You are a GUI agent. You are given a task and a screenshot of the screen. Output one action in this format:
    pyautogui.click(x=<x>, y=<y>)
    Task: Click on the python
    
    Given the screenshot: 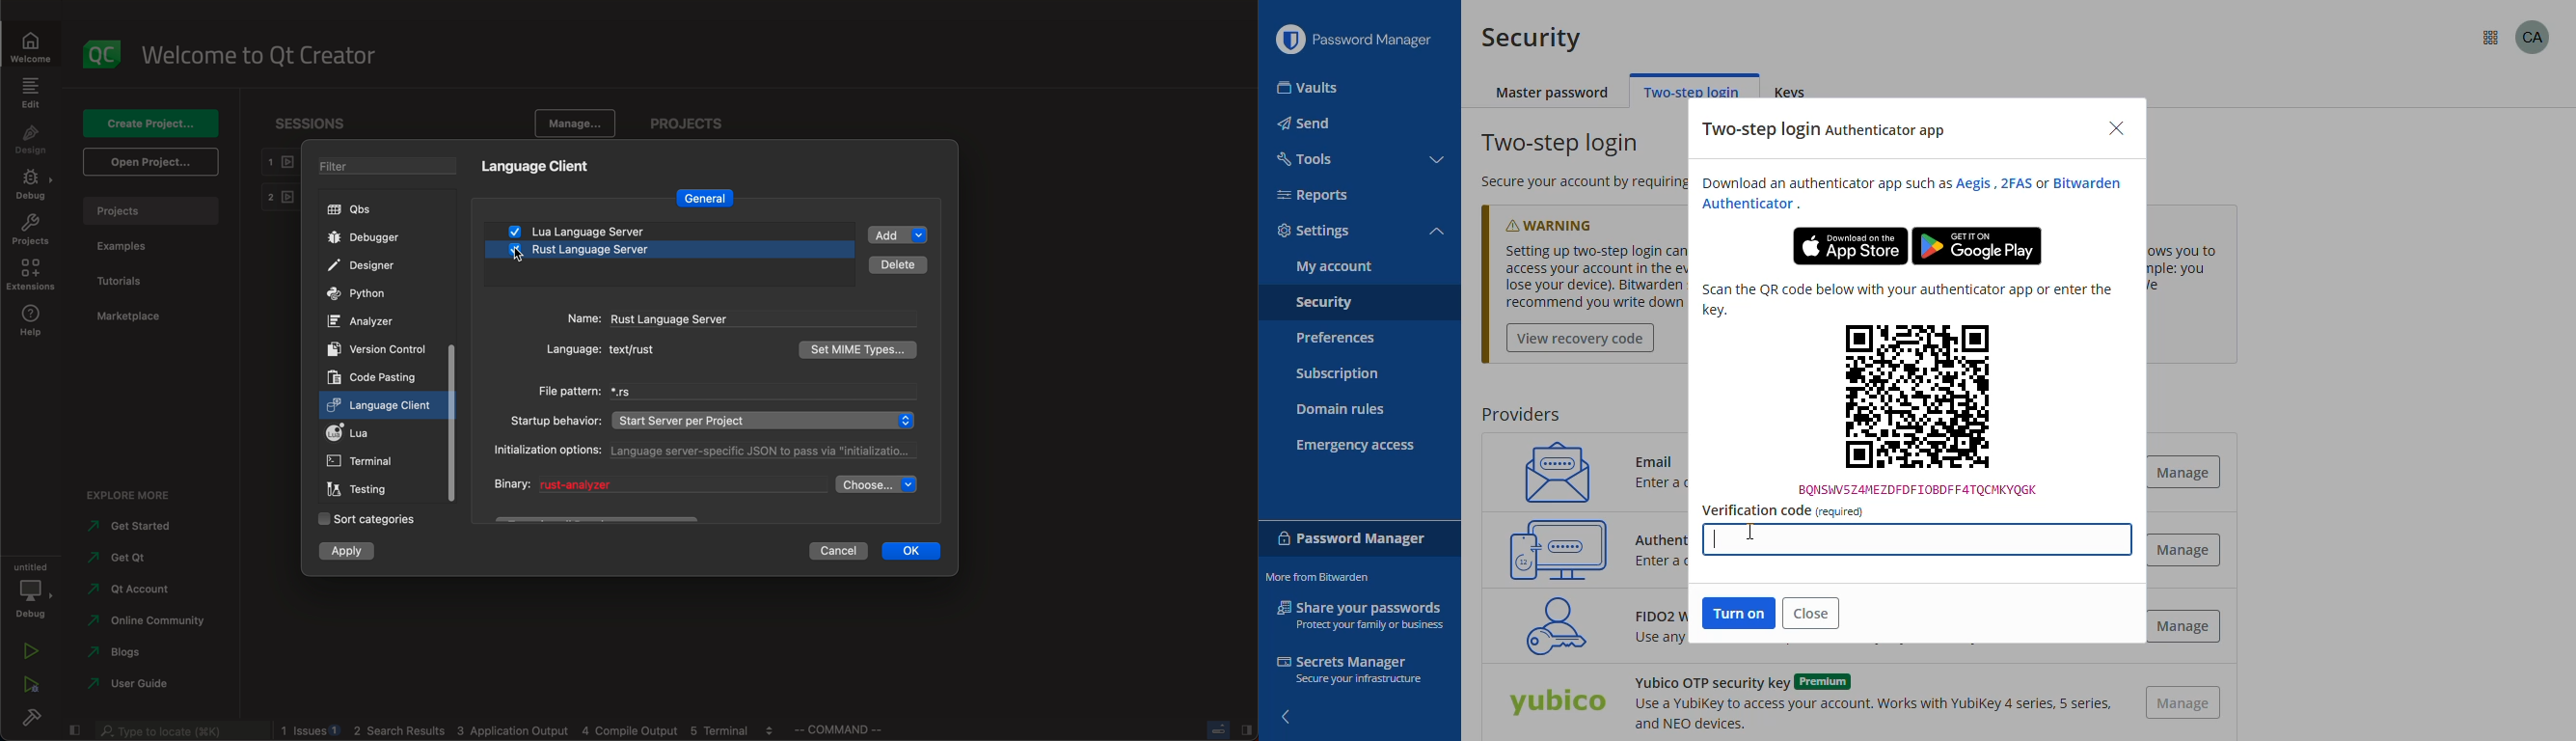 What is the action you would take?
    pyautogui.click(x=363, y=294)
    